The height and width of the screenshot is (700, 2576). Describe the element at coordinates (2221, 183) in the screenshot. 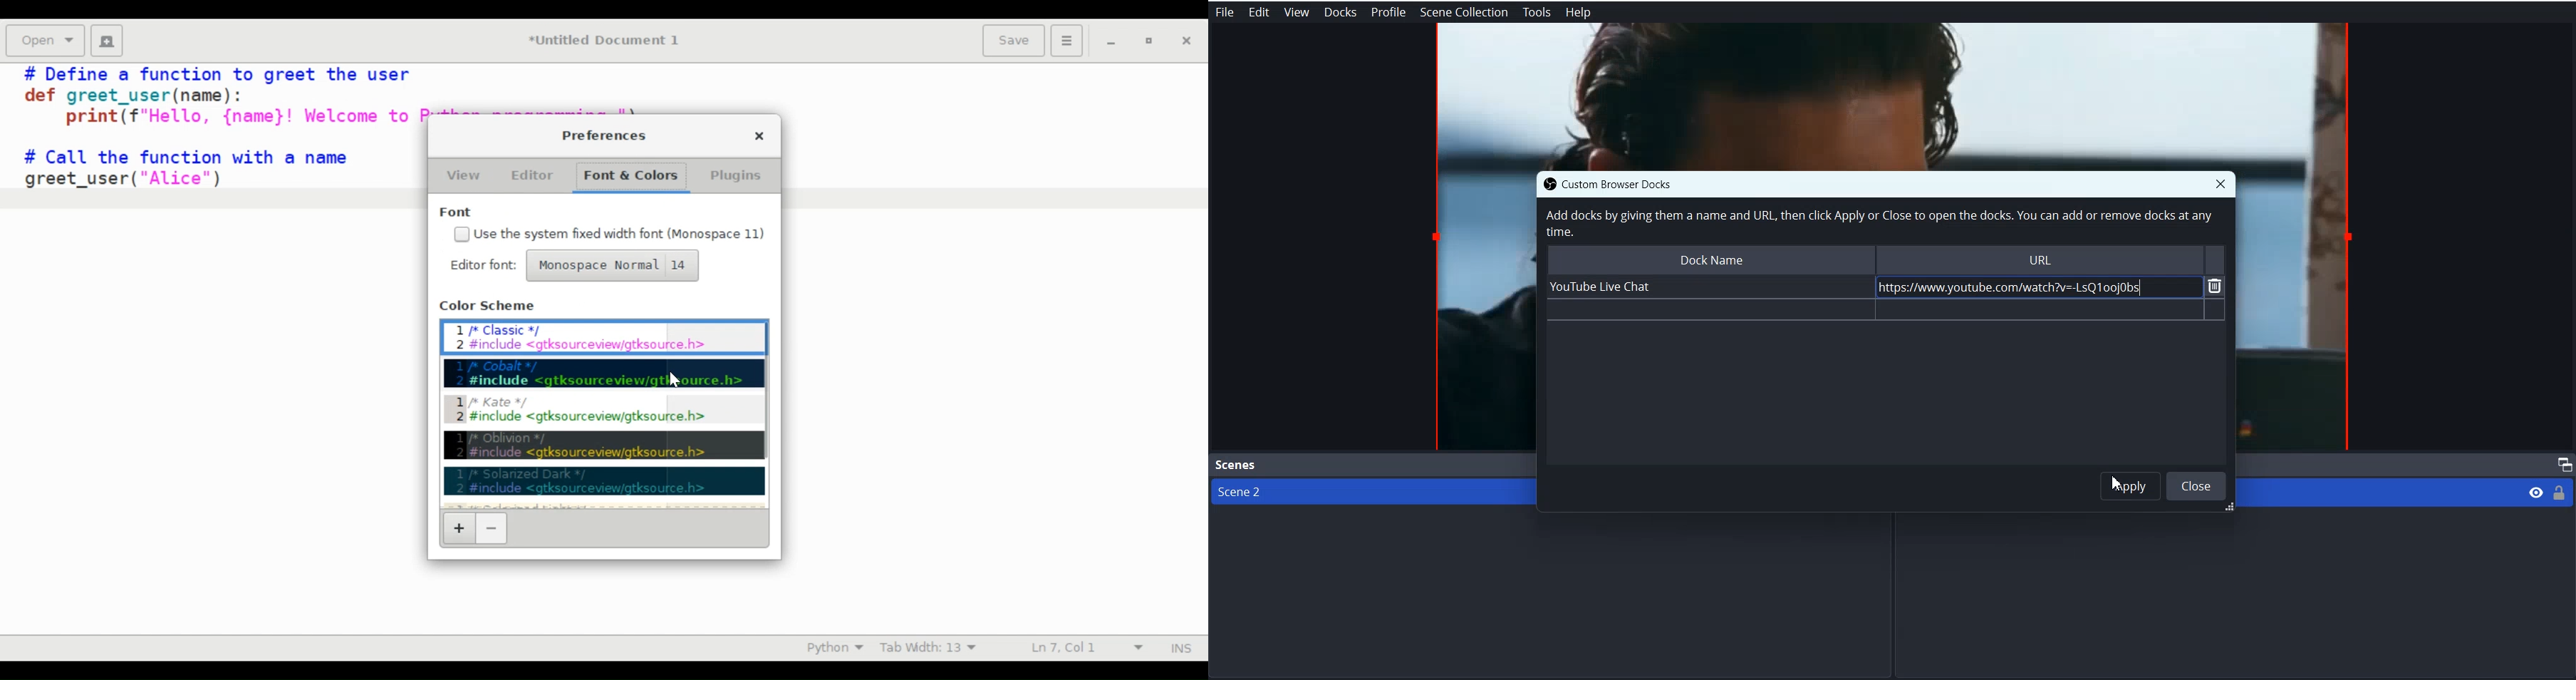

I see `Close` at that location.